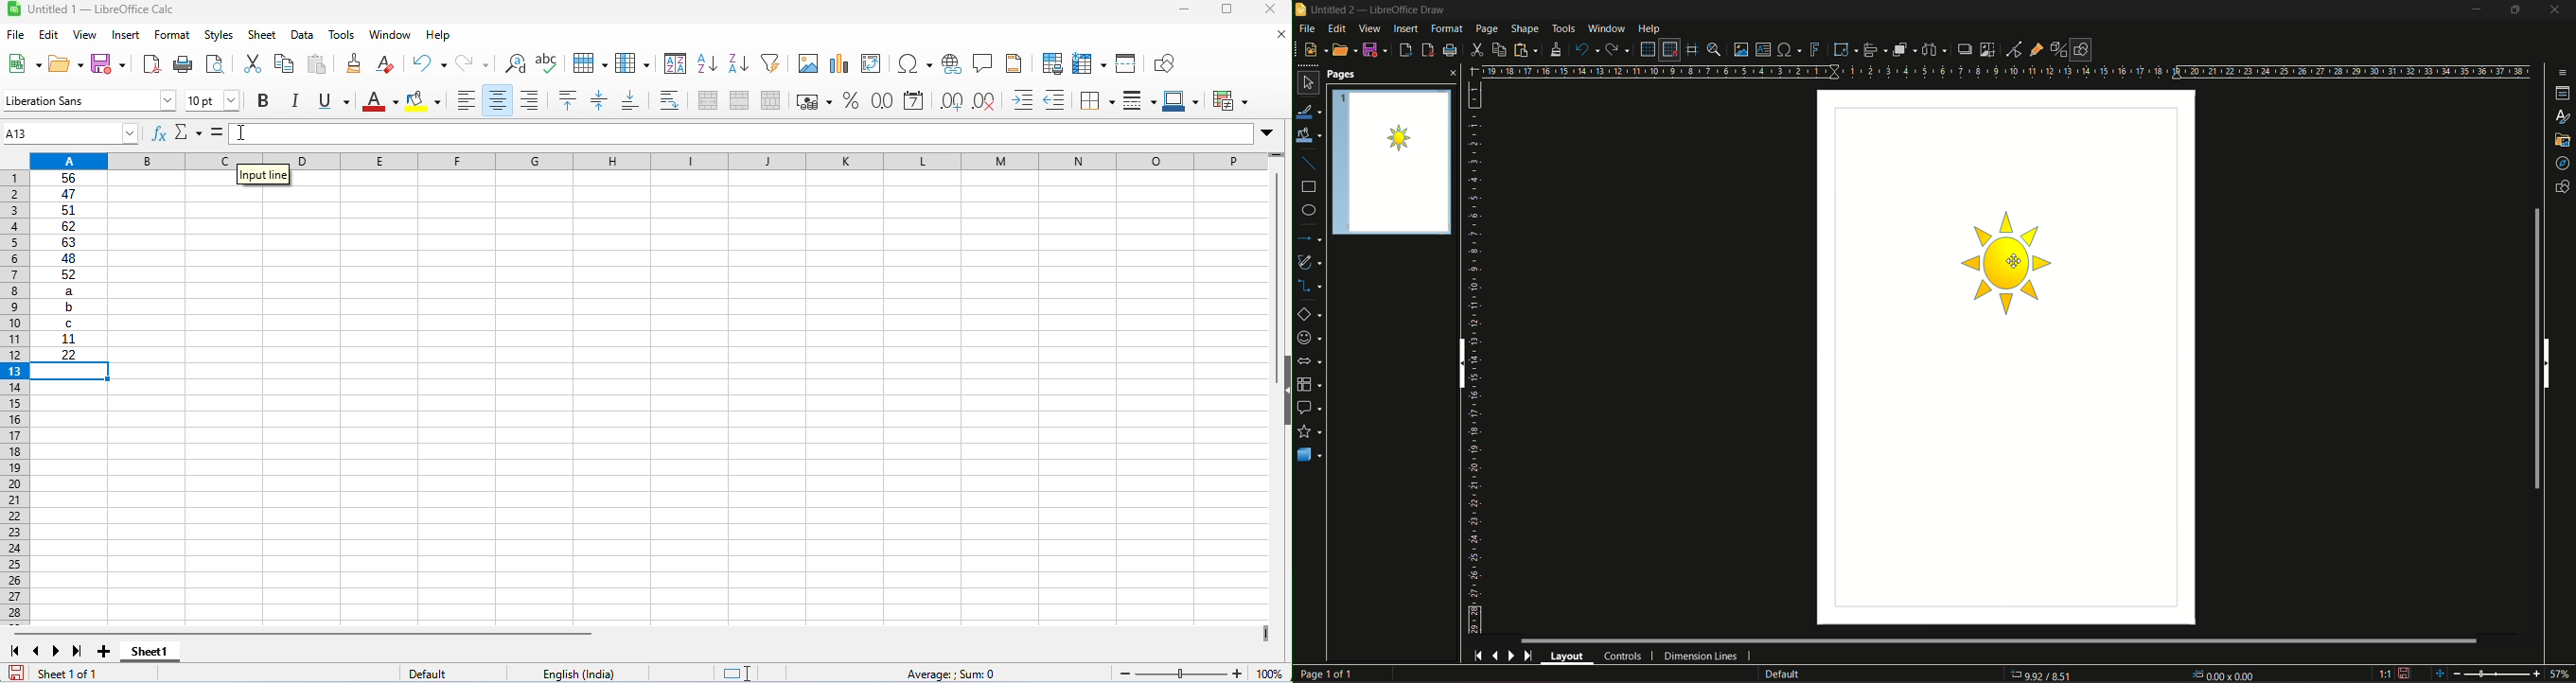 Image resolution: width=2576 pixels, height=700 pixels. What do you see at coordinates (125, 36) in the screenshot?
I see `insert` at bounding box center [125, 36].